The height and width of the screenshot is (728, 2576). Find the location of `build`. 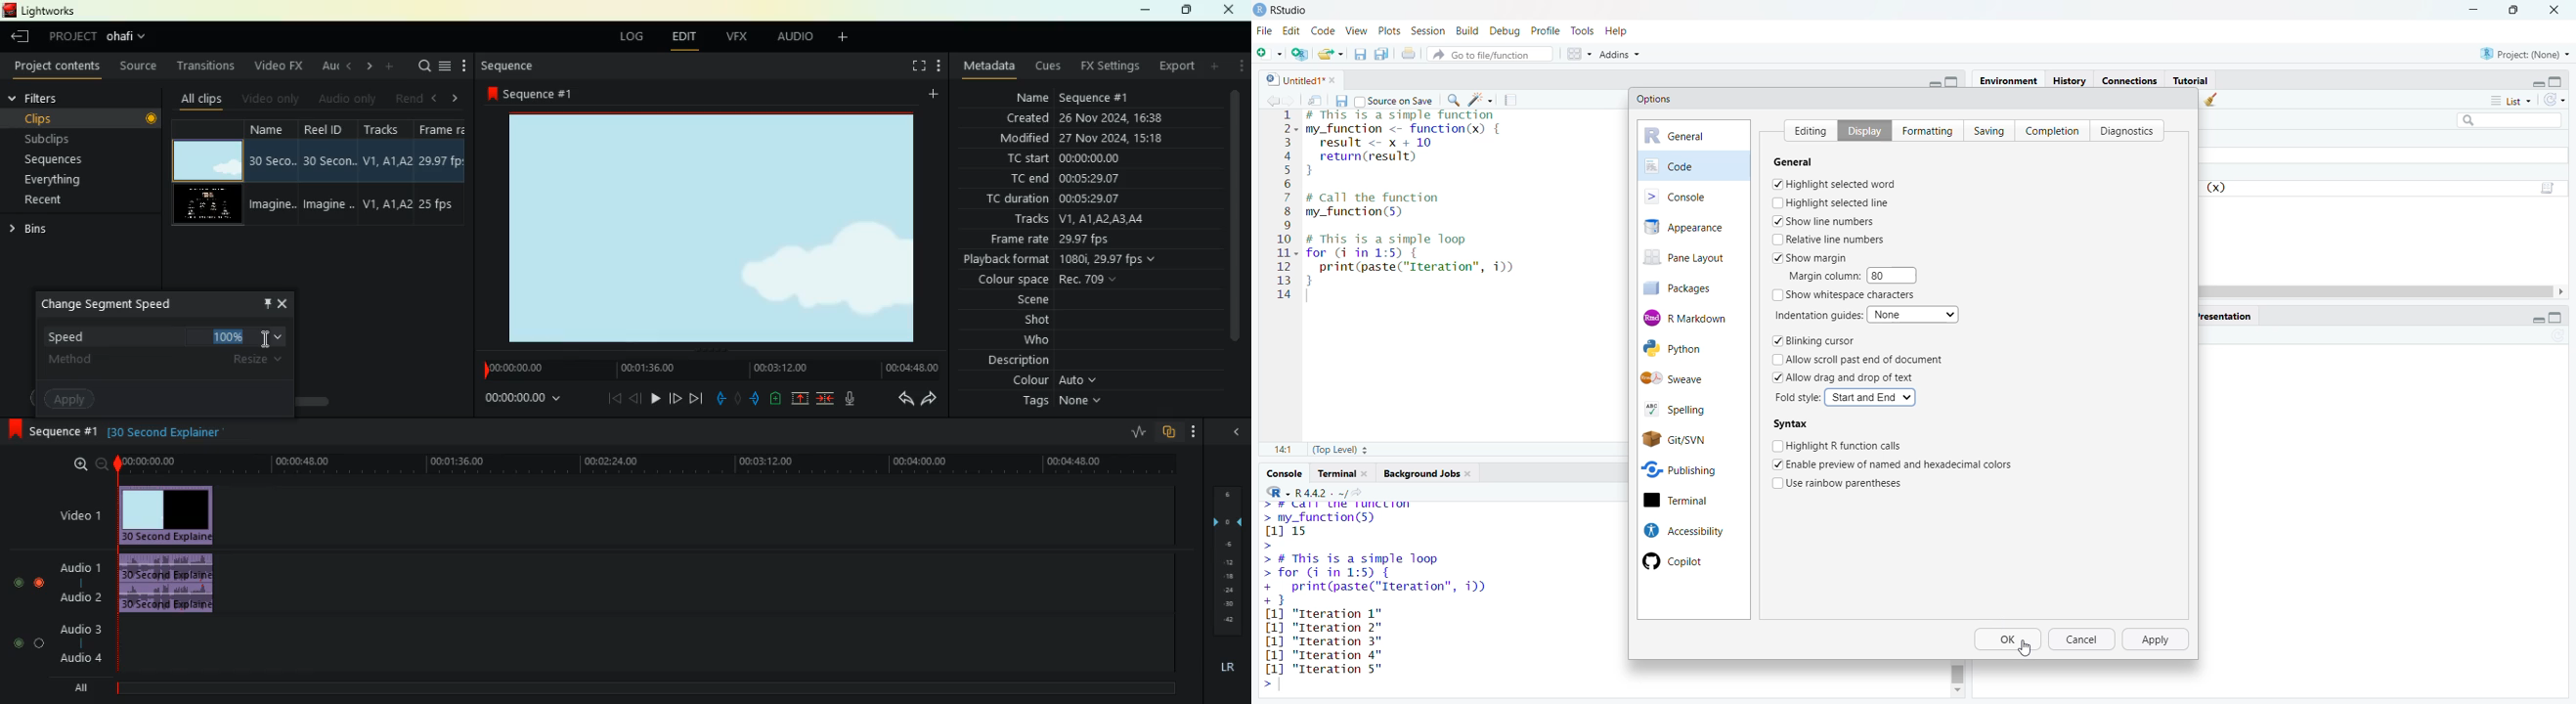

build is located at coordinates (1466, 28).